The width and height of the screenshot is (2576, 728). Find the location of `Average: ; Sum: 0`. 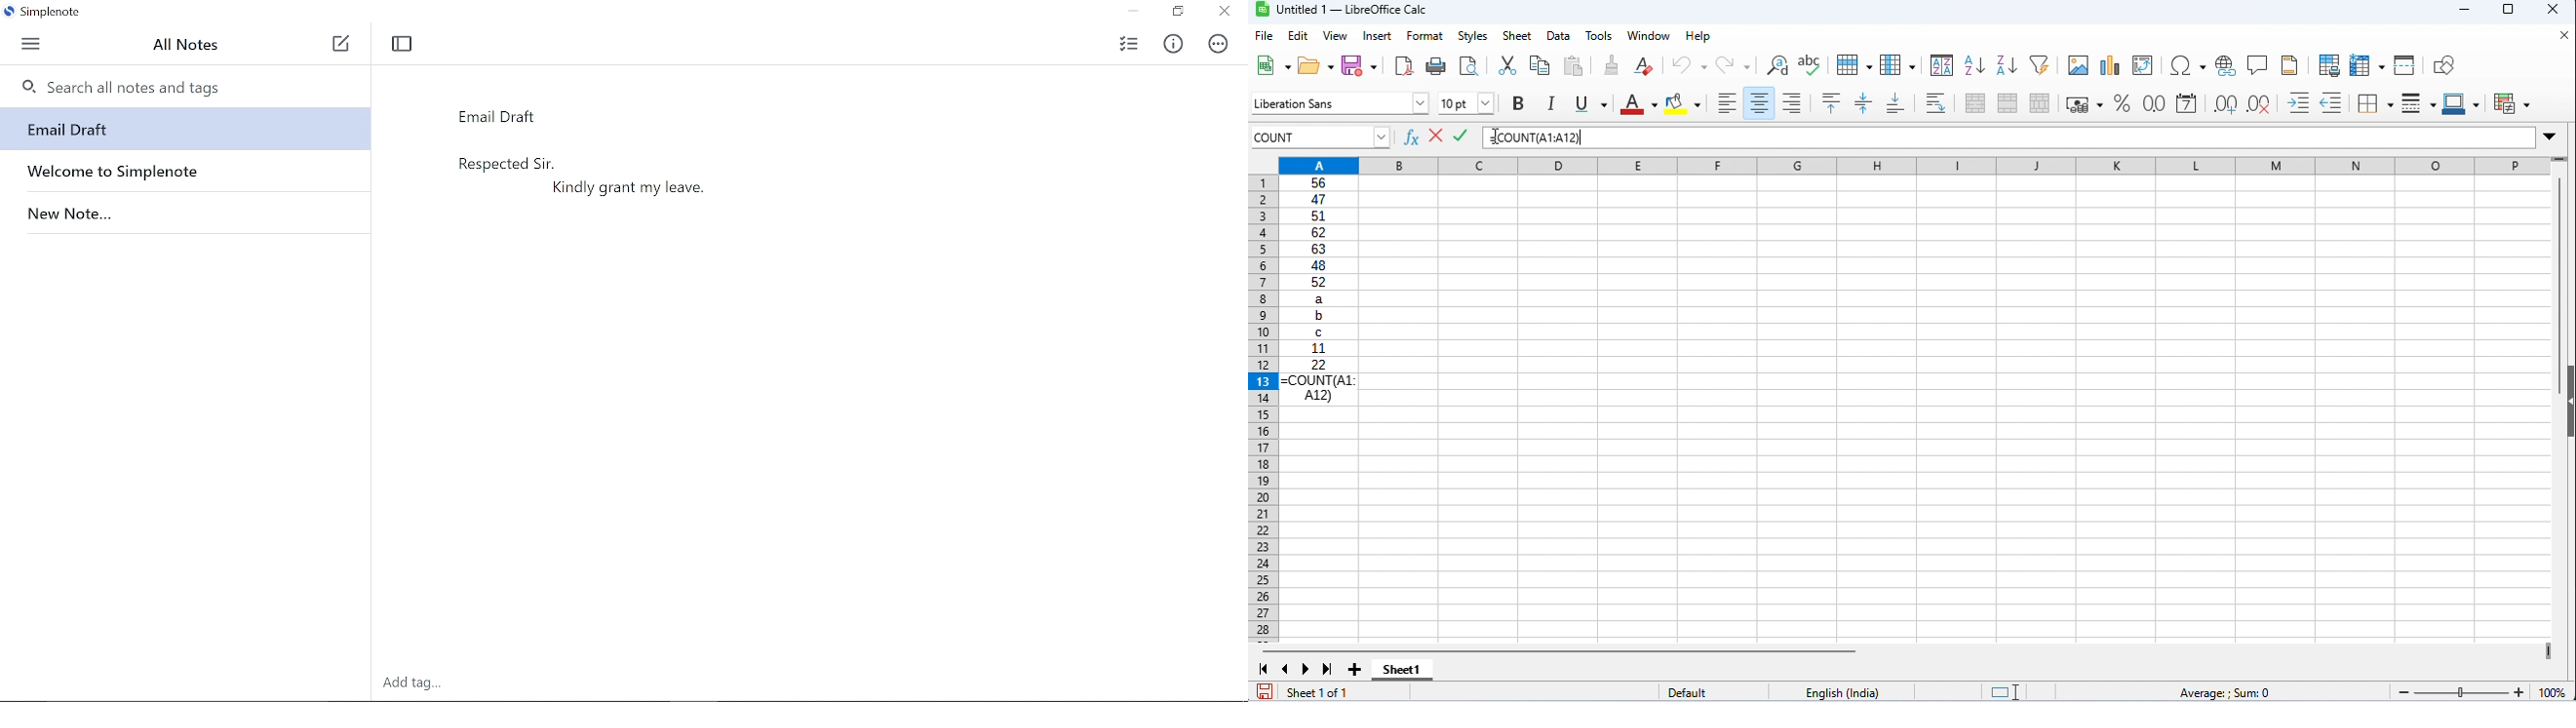

Average: ; Sum: 0 is located at coordinates (2222, 692).